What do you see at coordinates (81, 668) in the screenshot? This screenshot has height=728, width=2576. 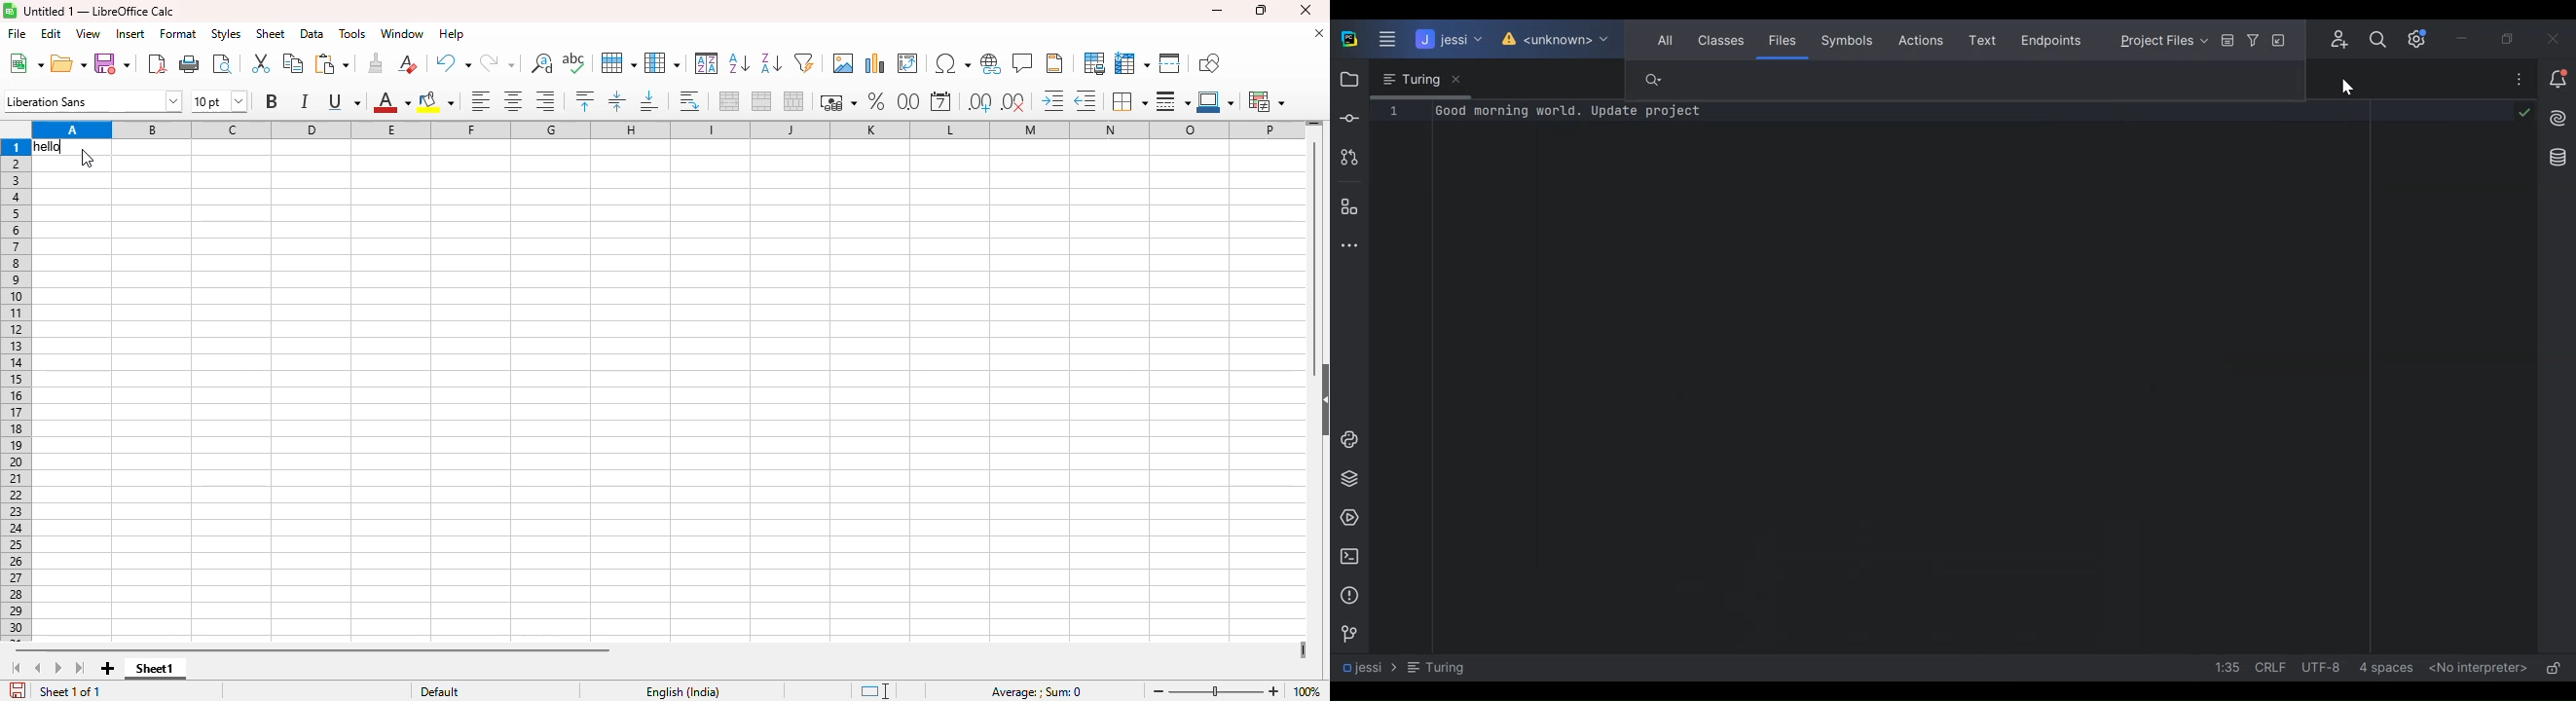 I see `scroll to last sheet` at bounding box center [81, 668].